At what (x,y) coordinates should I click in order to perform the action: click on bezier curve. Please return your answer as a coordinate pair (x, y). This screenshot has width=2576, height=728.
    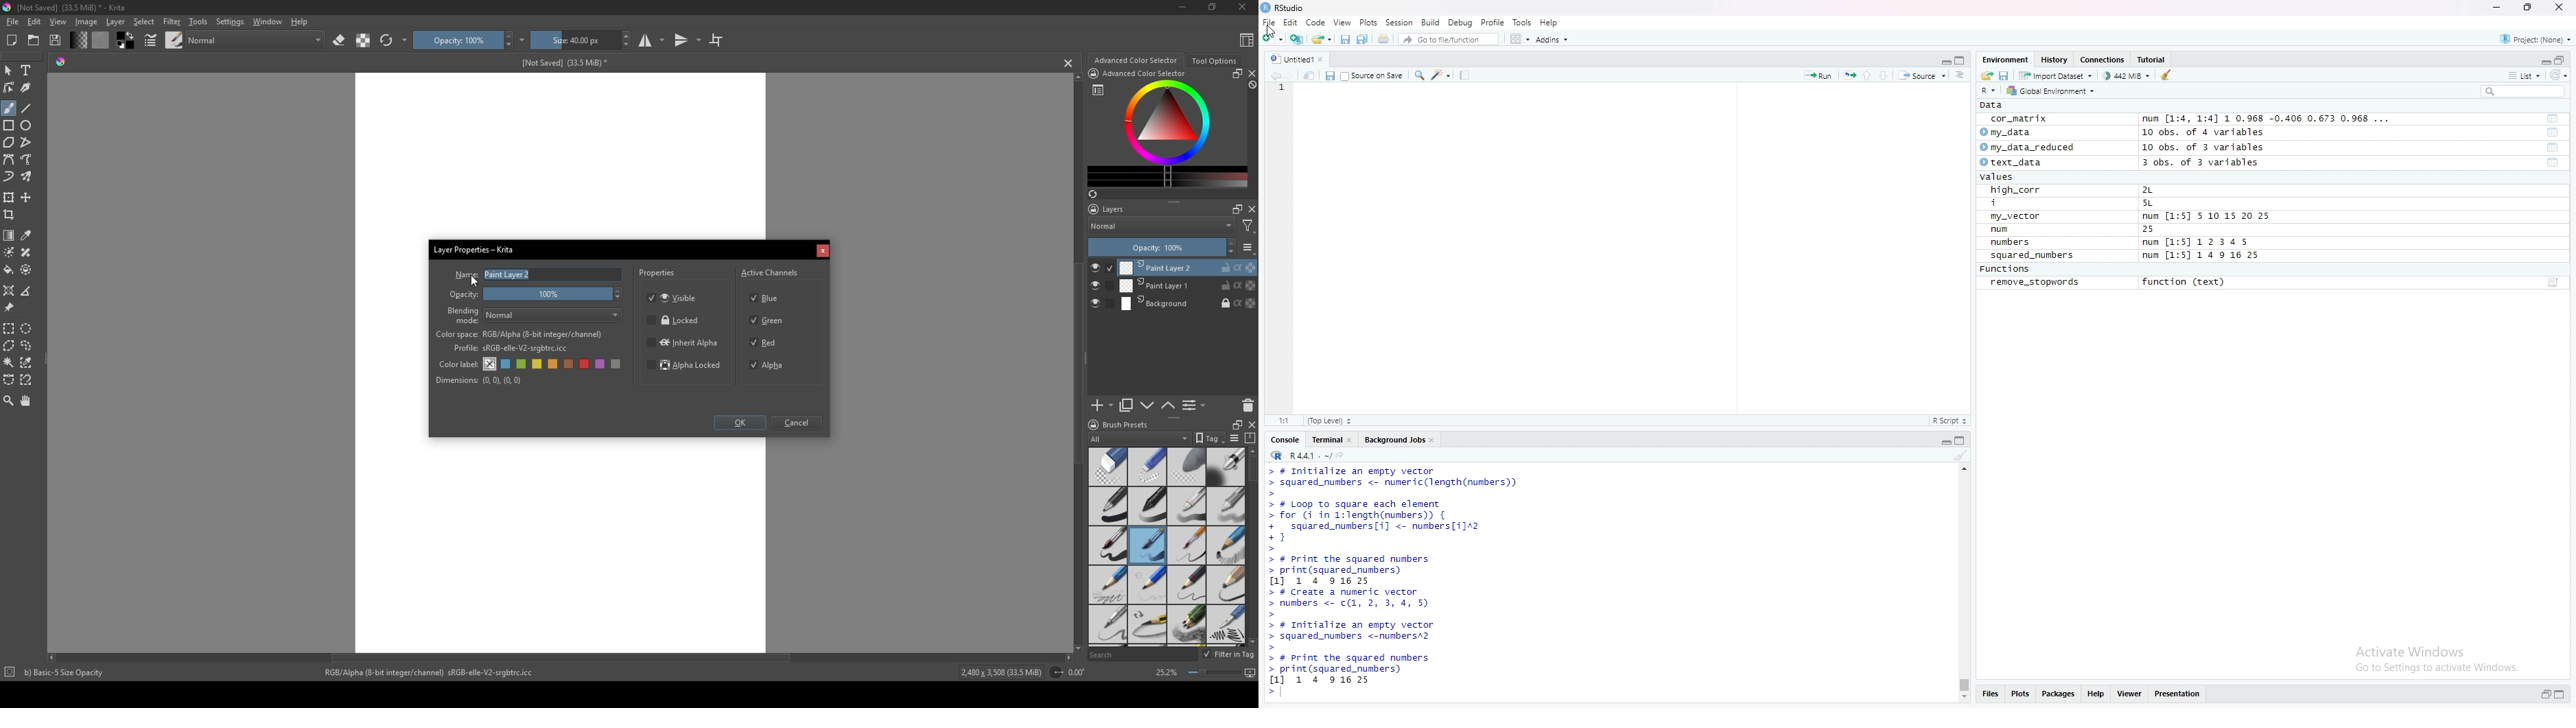
    Looking at the image, I should click on (9, 380).